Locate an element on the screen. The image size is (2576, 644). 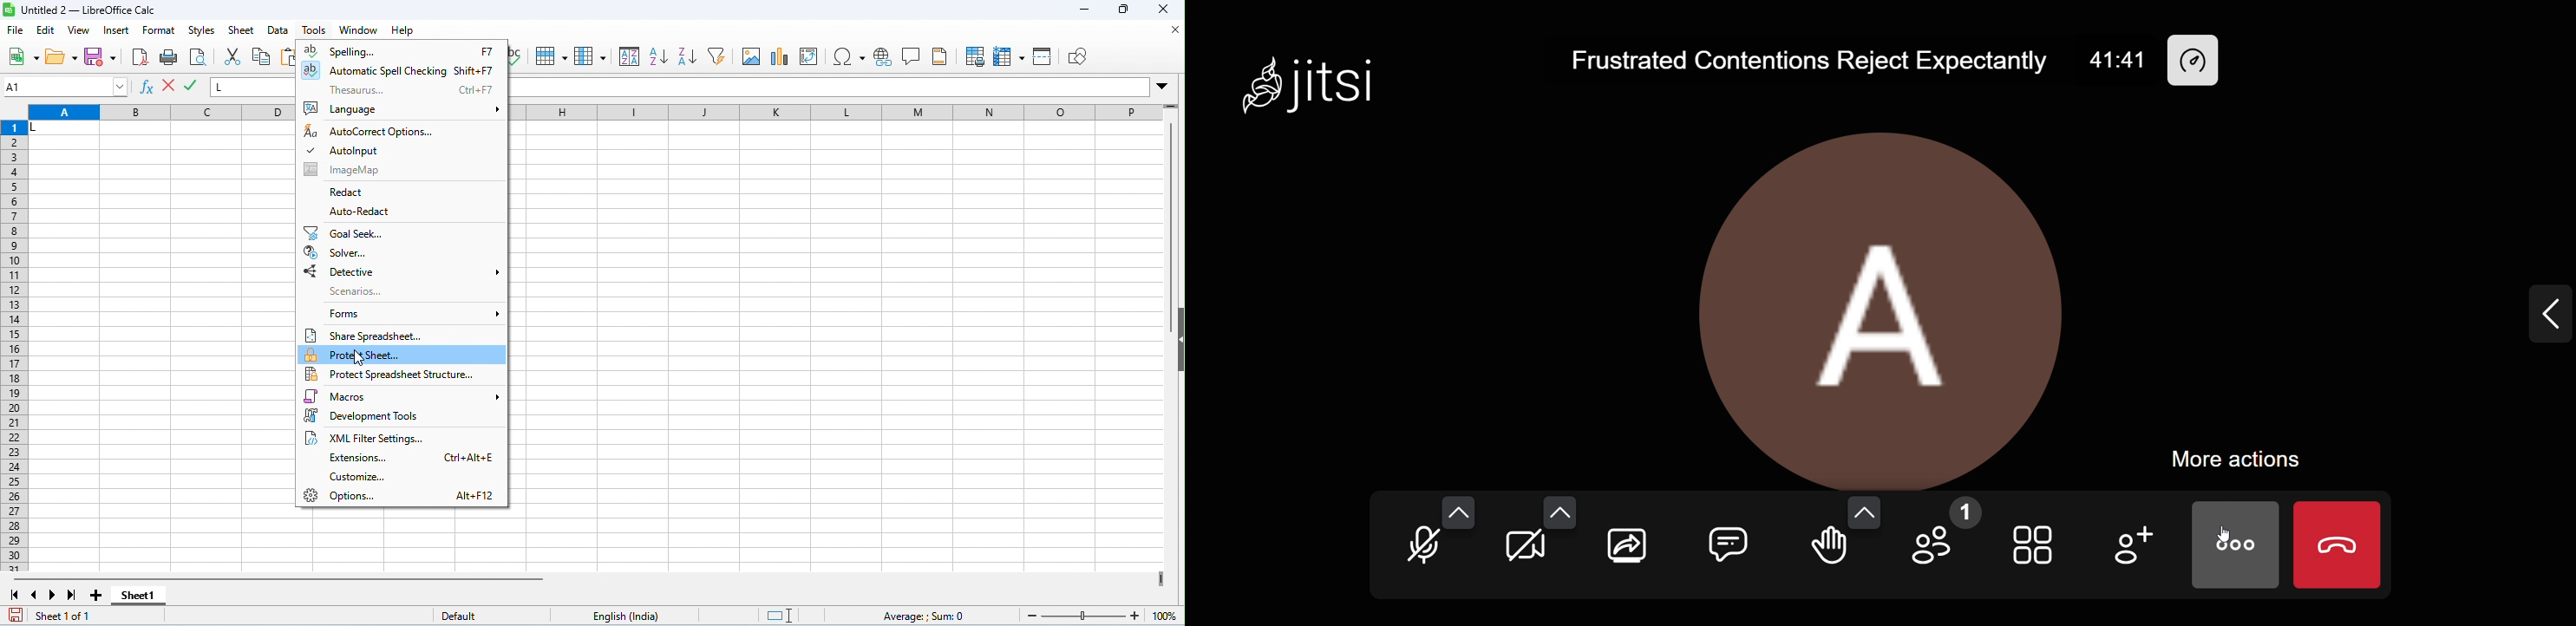
column headings is located at coordinates (162, 113).